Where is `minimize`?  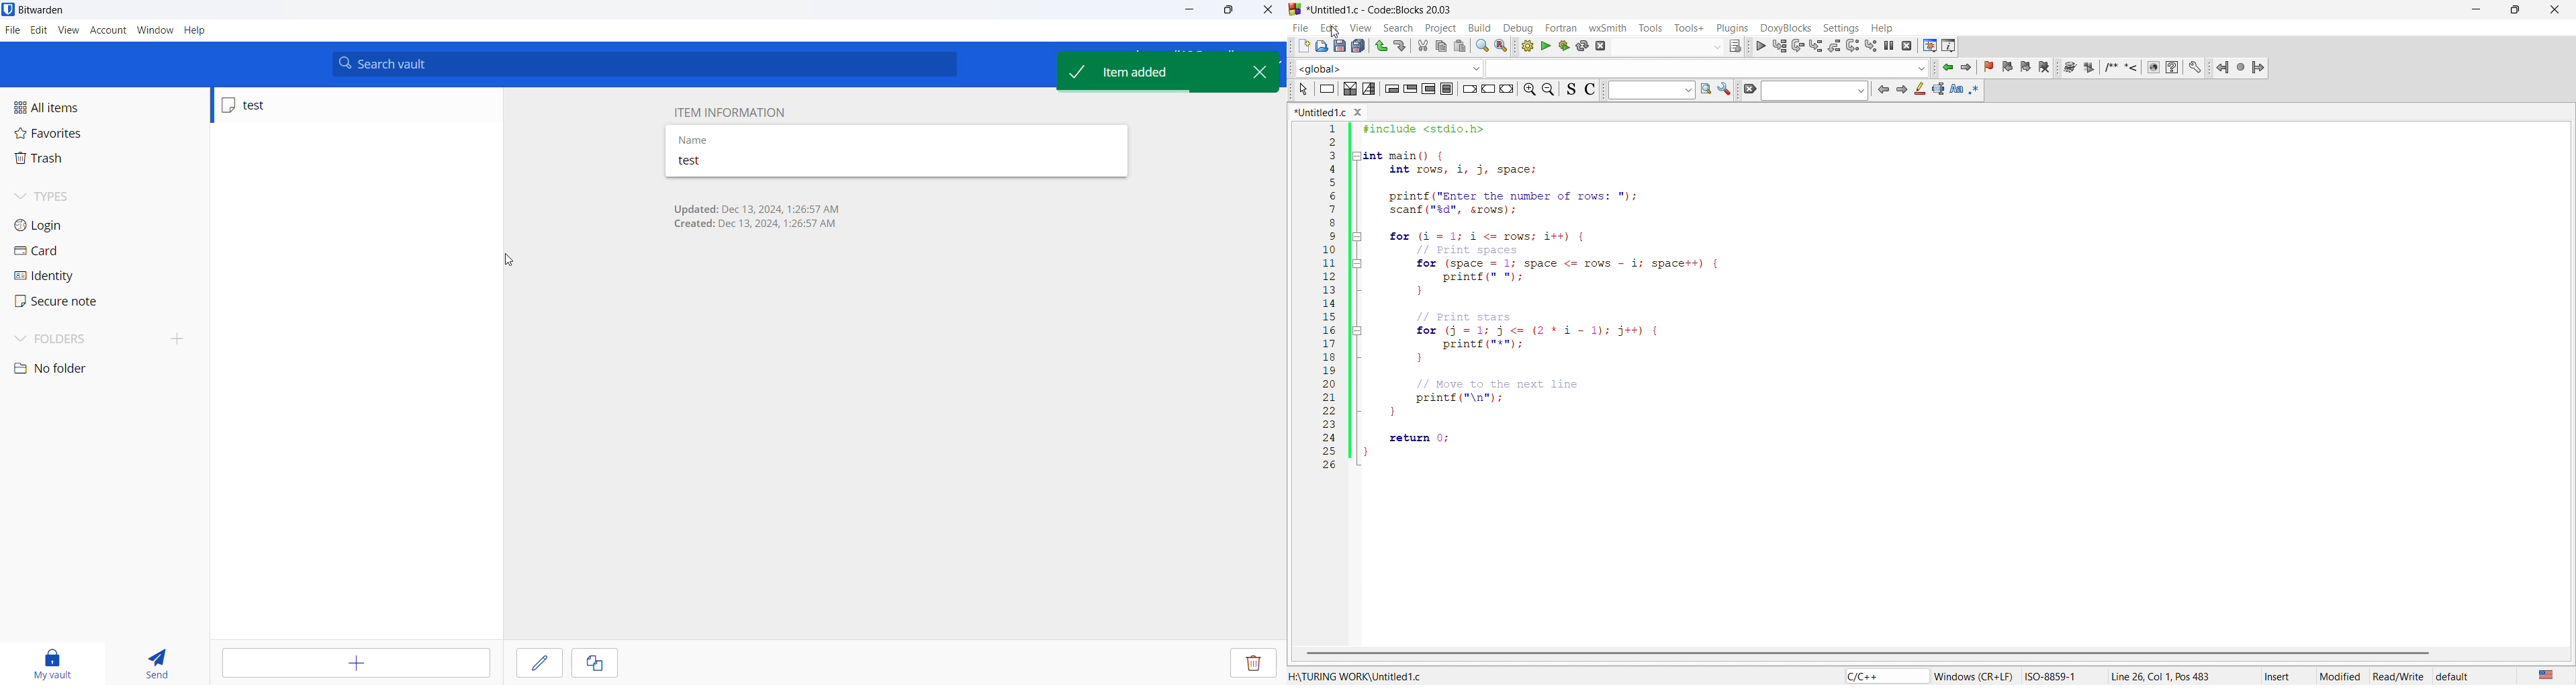 minimize is located at coordinates (2482, 10).